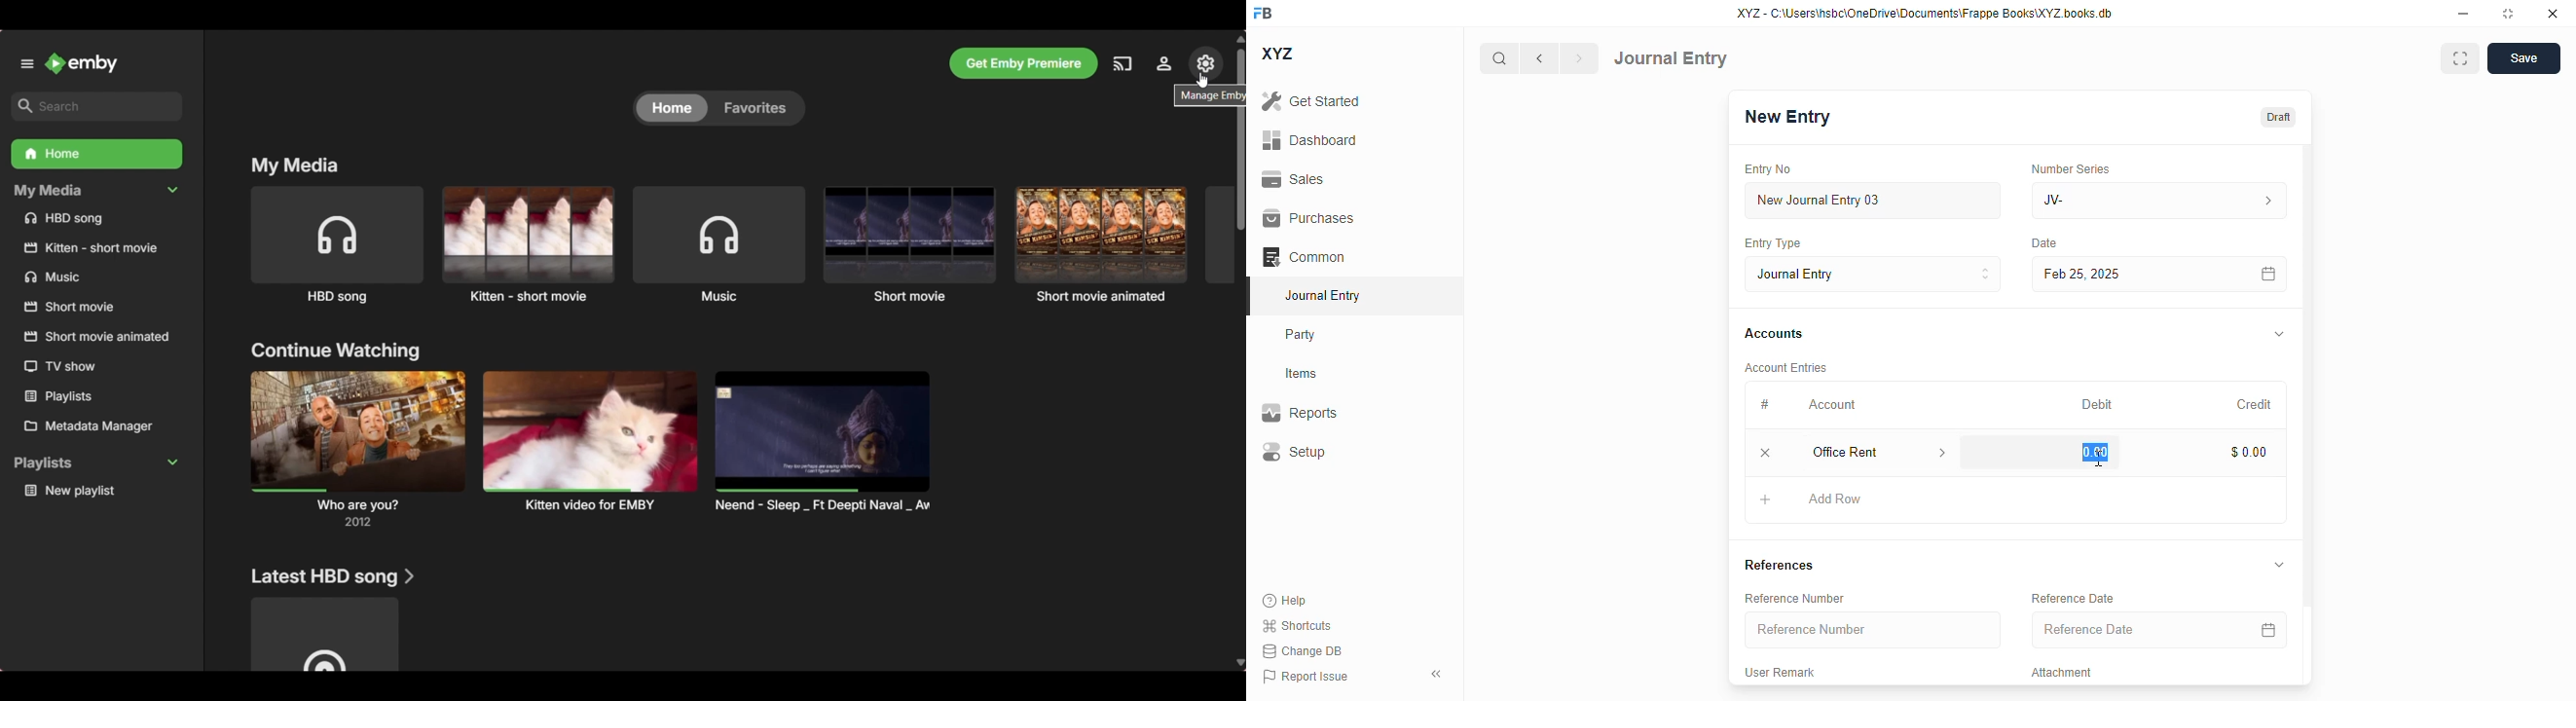  What do you see at coordinates (1304, 257) in the screenshot?
I see `common` at bounding box center [1304, 257].